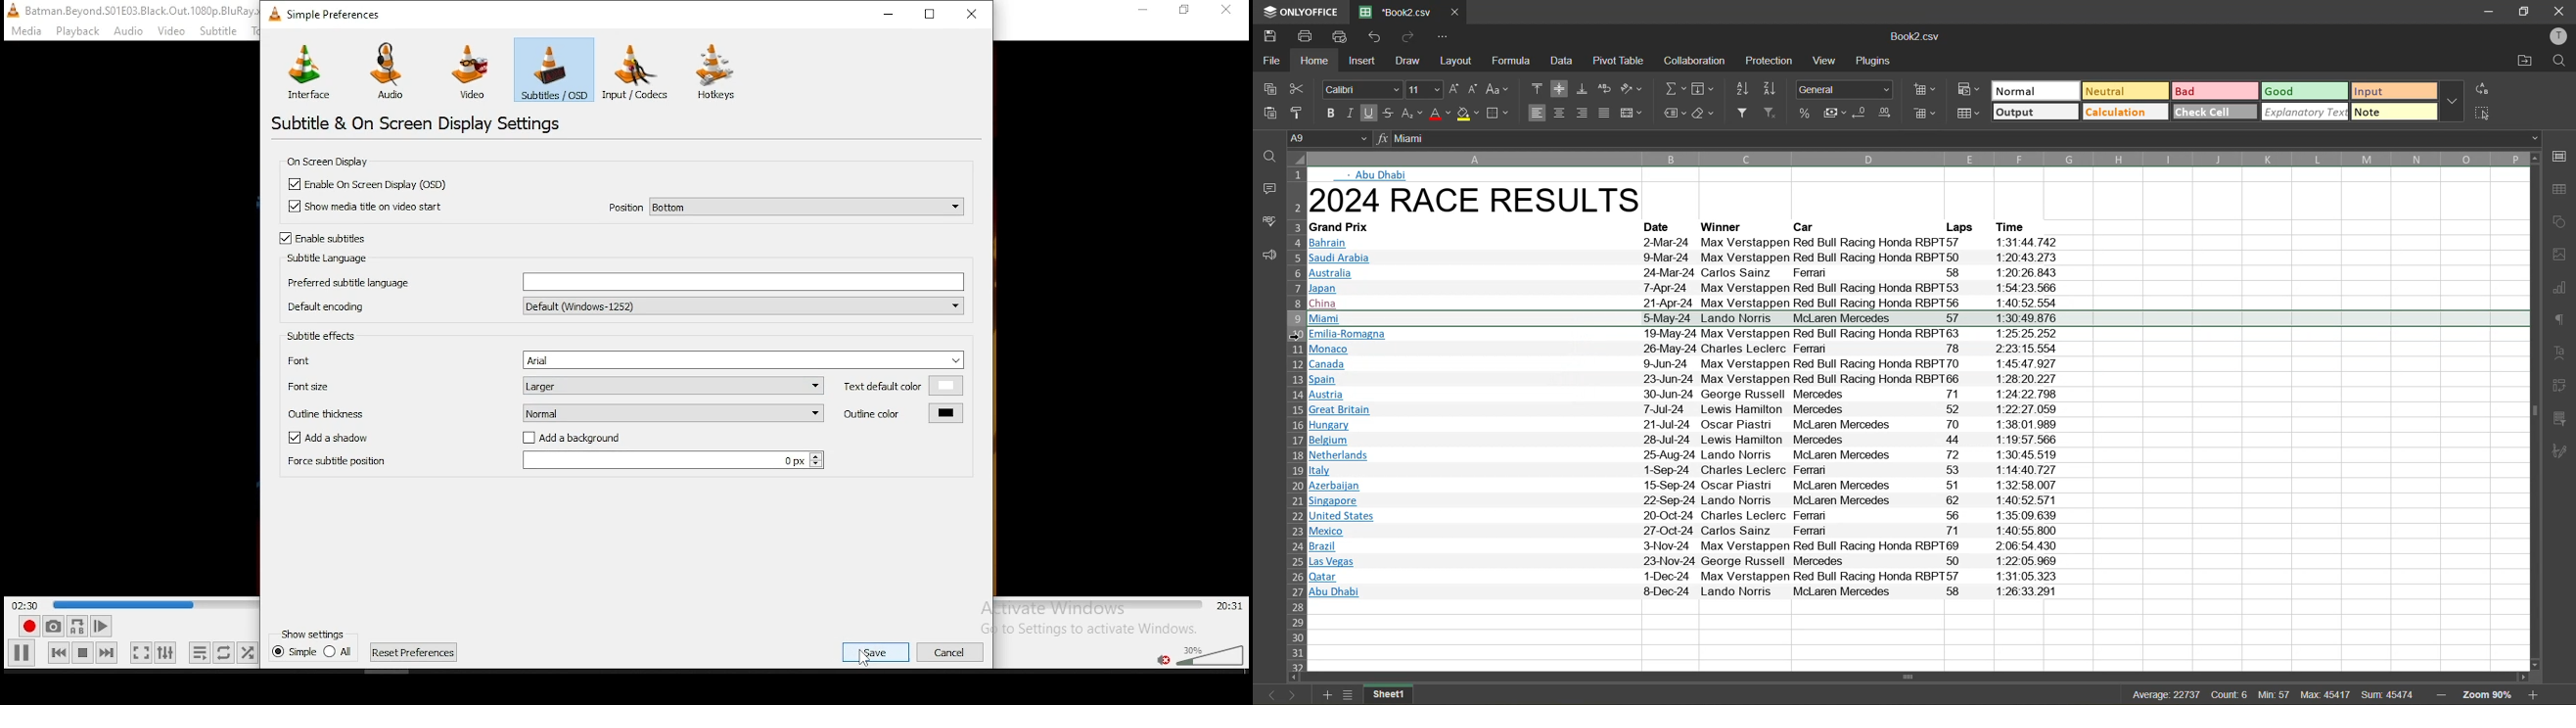 The image size is (2576, 728). I want to click on United States 20-Oct-24 Charles Leclerc Ferman 56 1:35:09.639, so click(1686, 516).